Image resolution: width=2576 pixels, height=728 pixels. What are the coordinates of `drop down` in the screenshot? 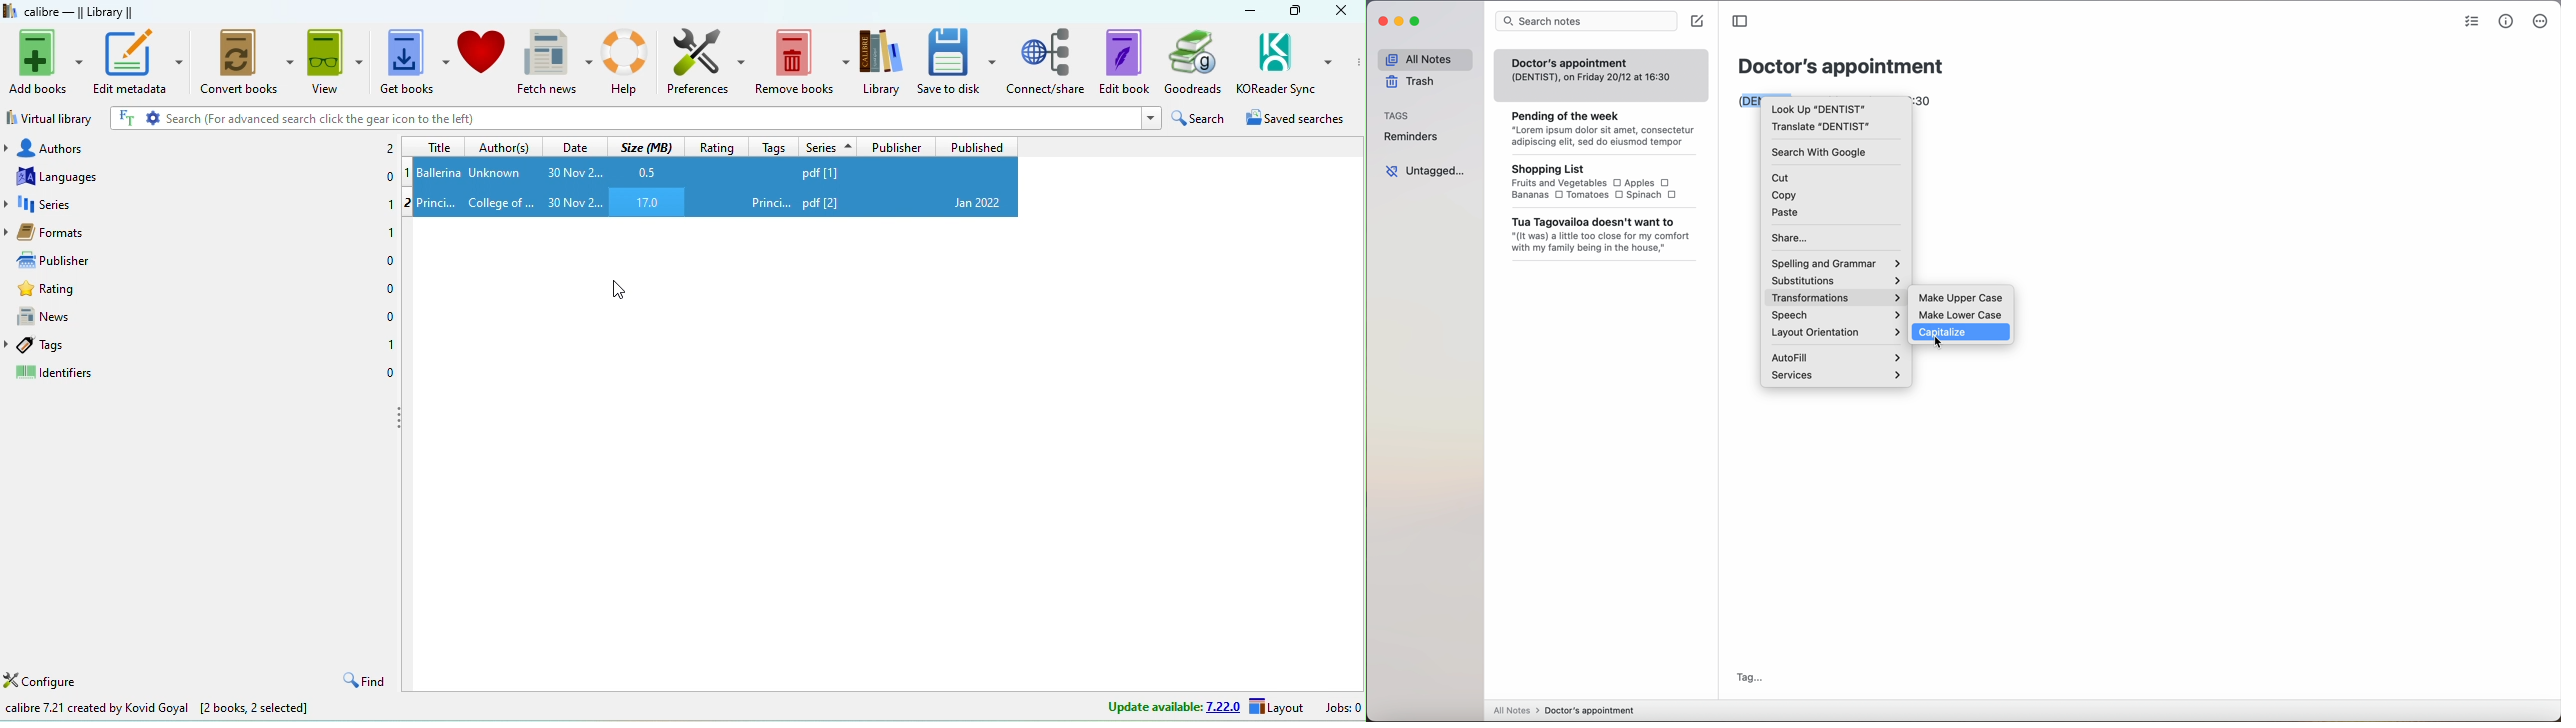 It's located at (9, 205).